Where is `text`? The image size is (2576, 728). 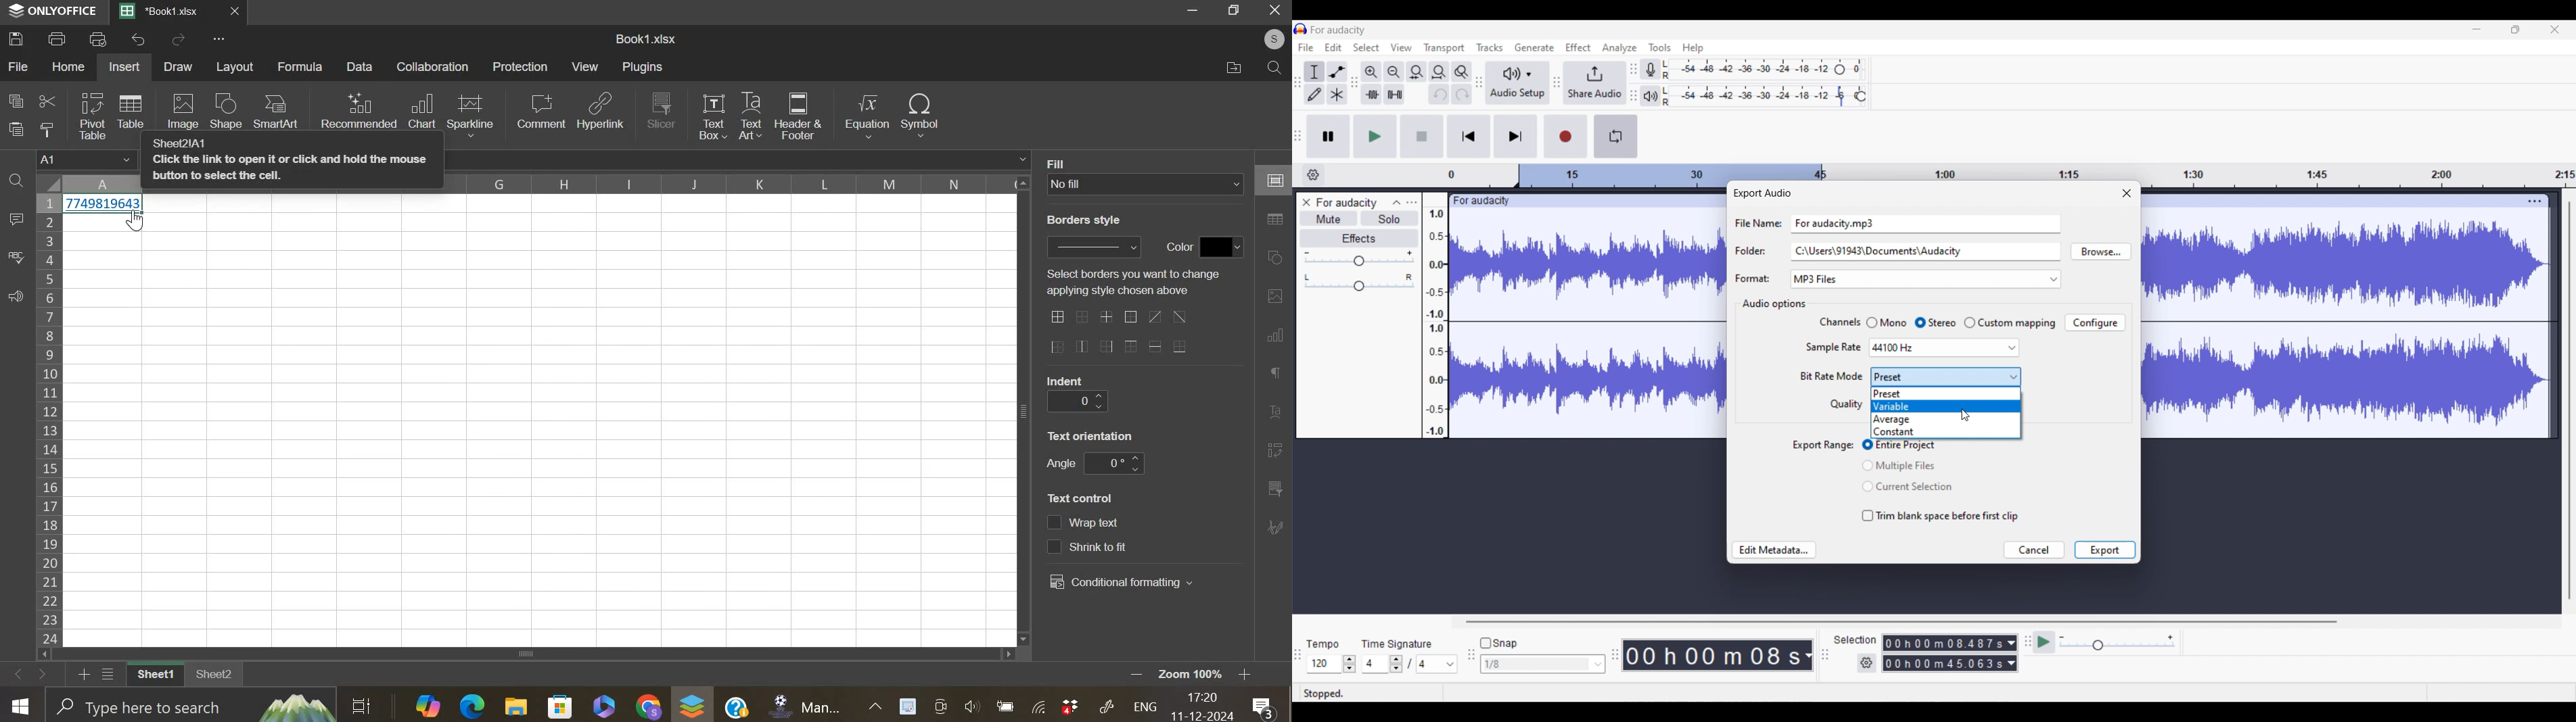 text is located at coordinates (1061, 162).